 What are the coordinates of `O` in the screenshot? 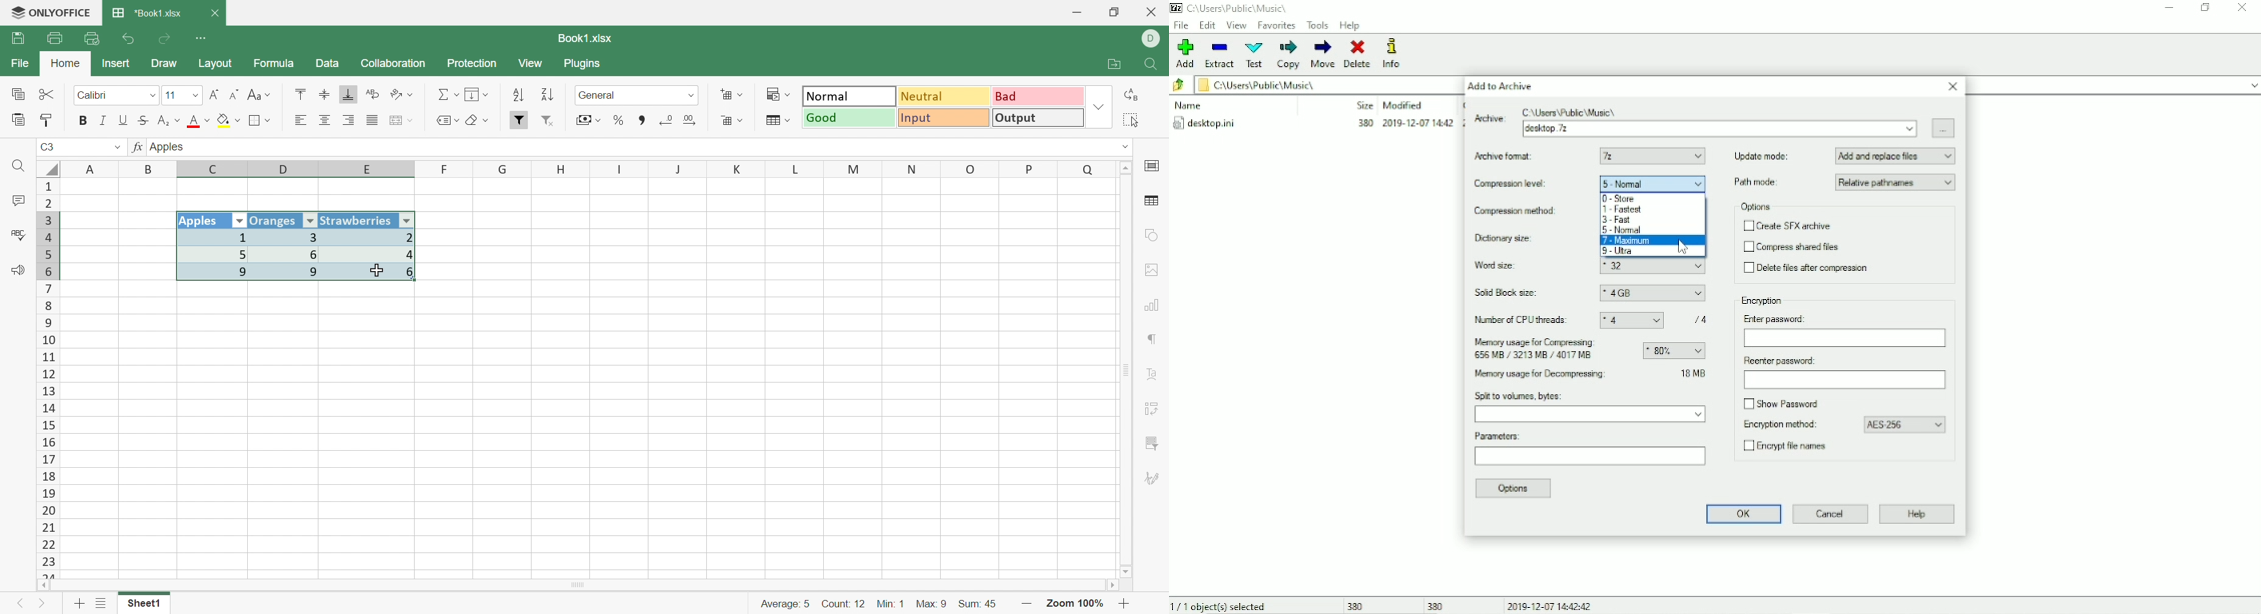 It's located at (972, 169).